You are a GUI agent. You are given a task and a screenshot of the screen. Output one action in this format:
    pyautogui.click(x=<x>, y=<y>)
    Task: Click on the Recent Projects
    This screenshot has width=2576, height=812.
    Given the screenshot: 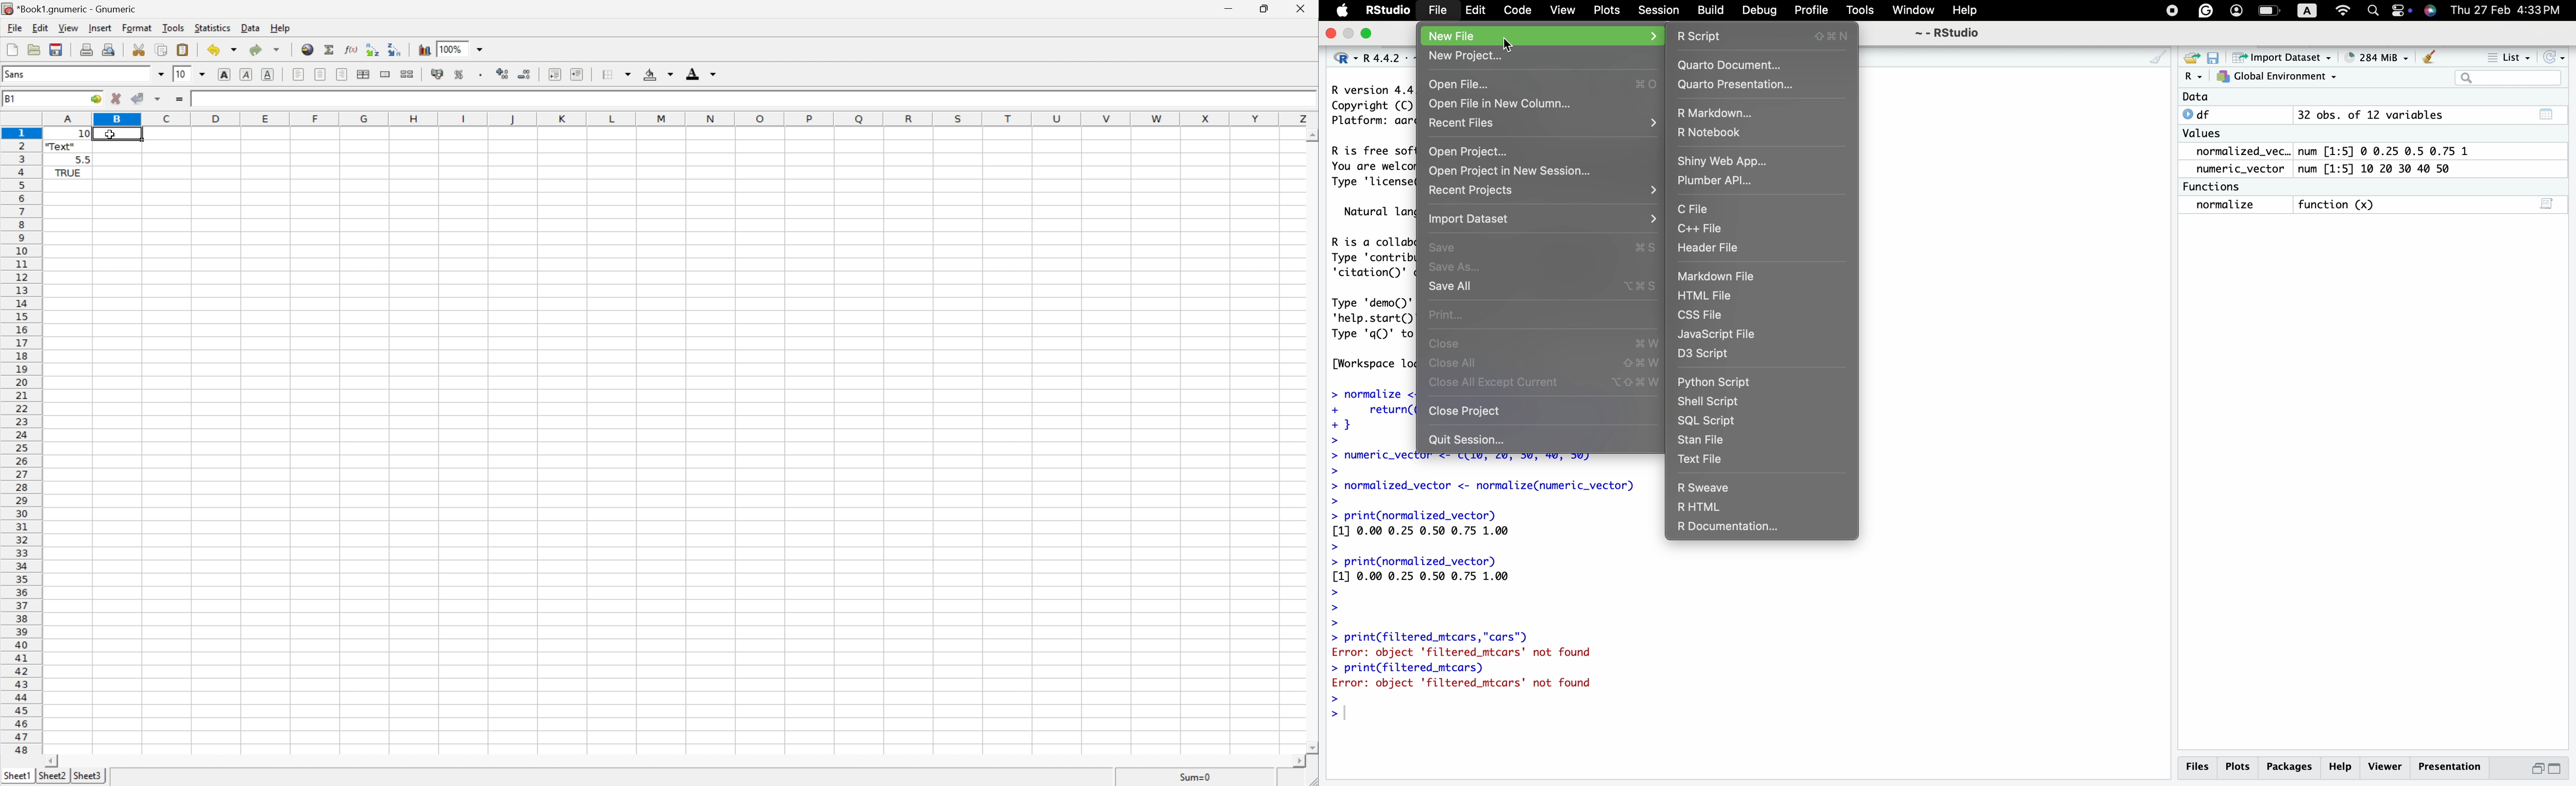 What is the action you would take?
    pyautogui.click(x=1478, y=190)
    